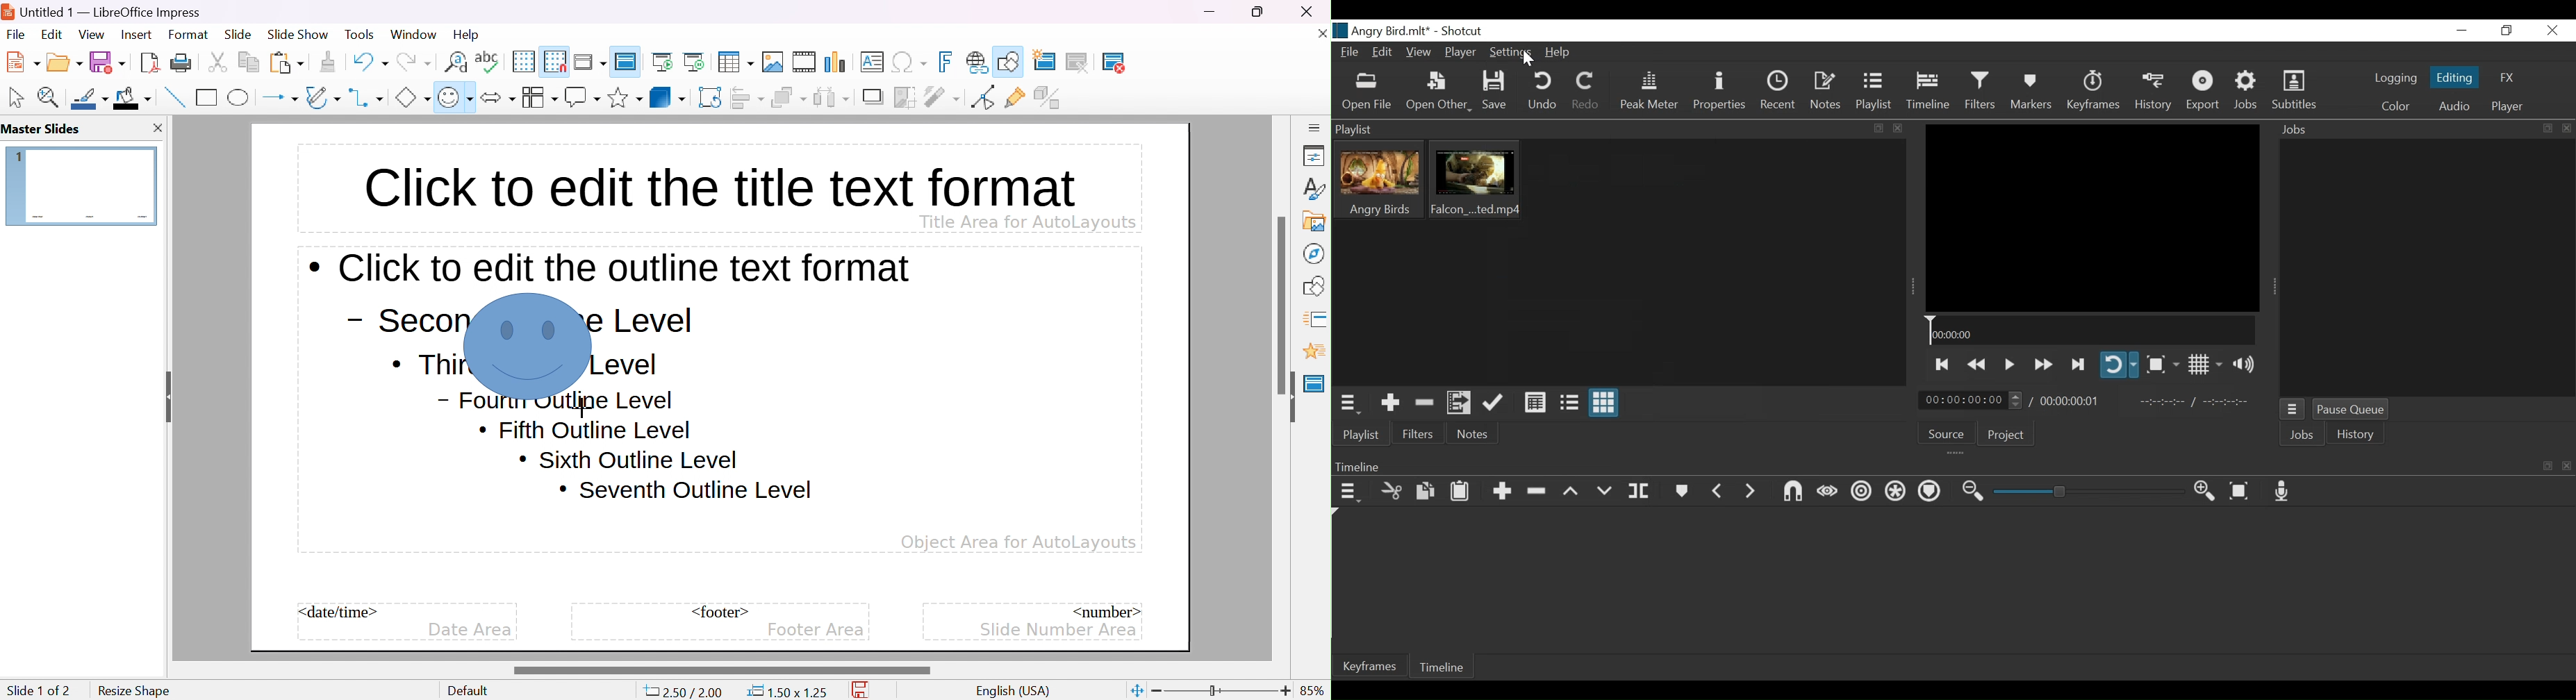  Describe the element at coordinates (1317, 317) in the screenshot. I see `slide transition` at that location.